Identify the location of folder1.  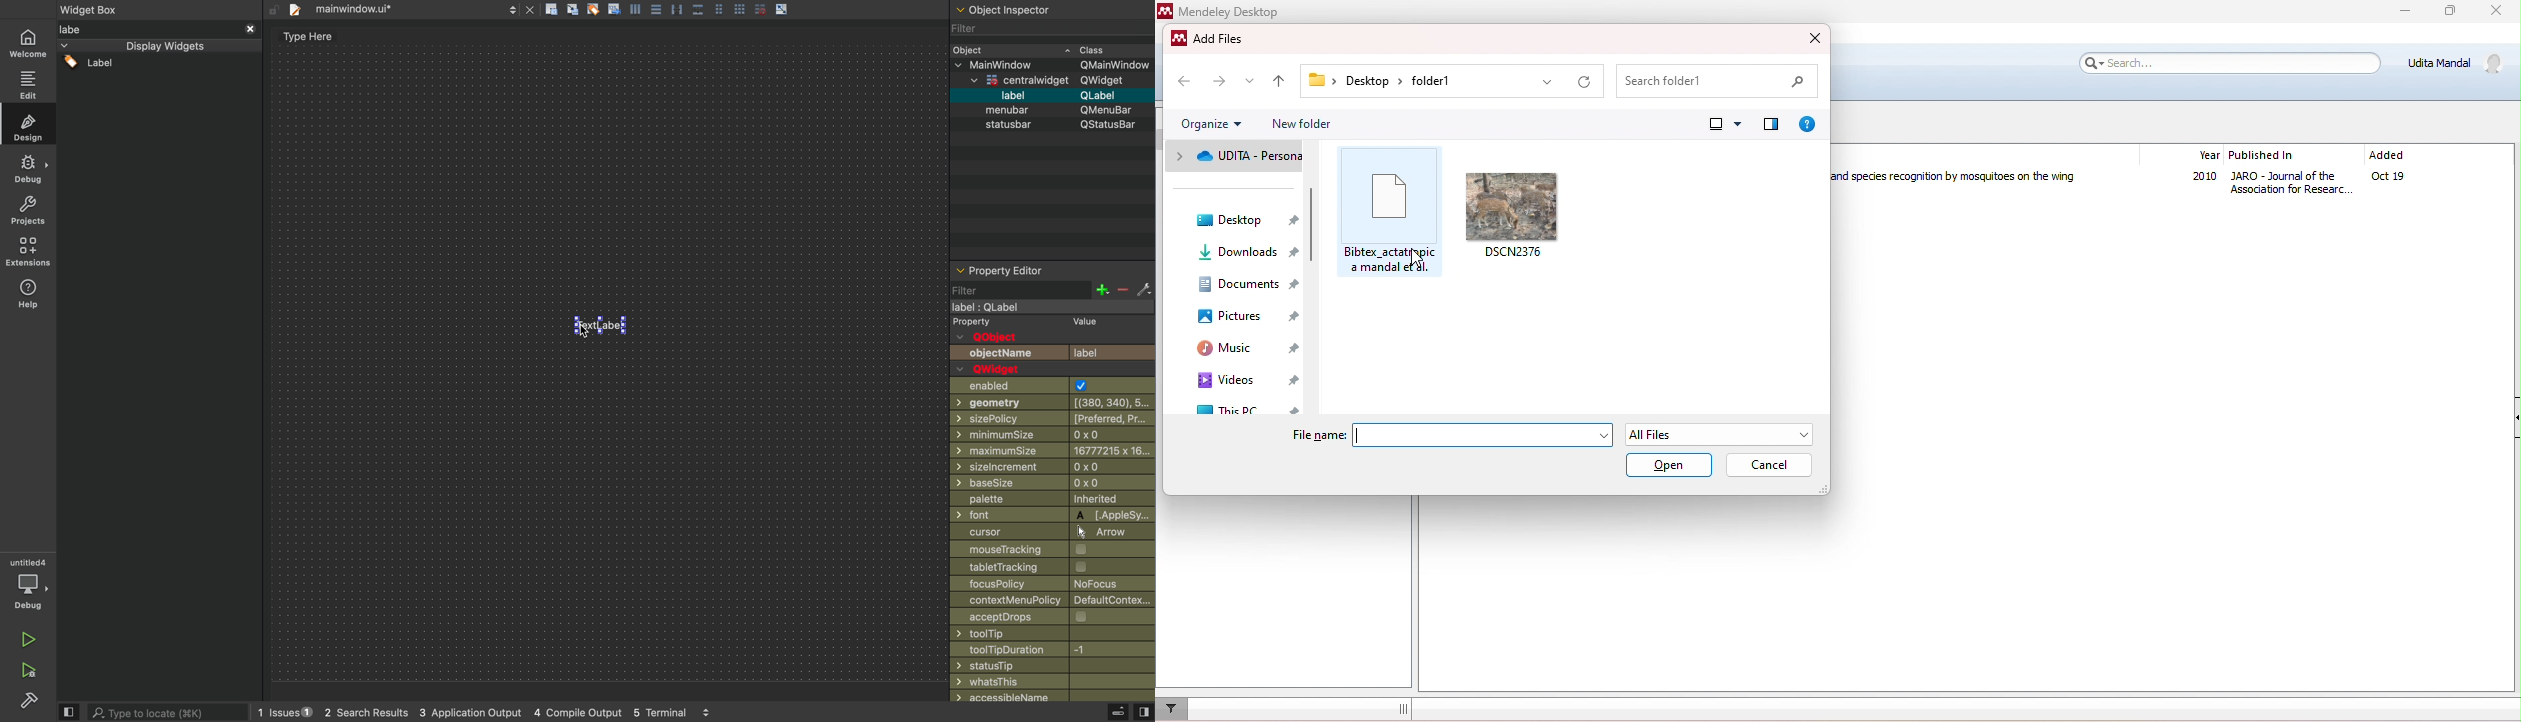
(1432, 80).